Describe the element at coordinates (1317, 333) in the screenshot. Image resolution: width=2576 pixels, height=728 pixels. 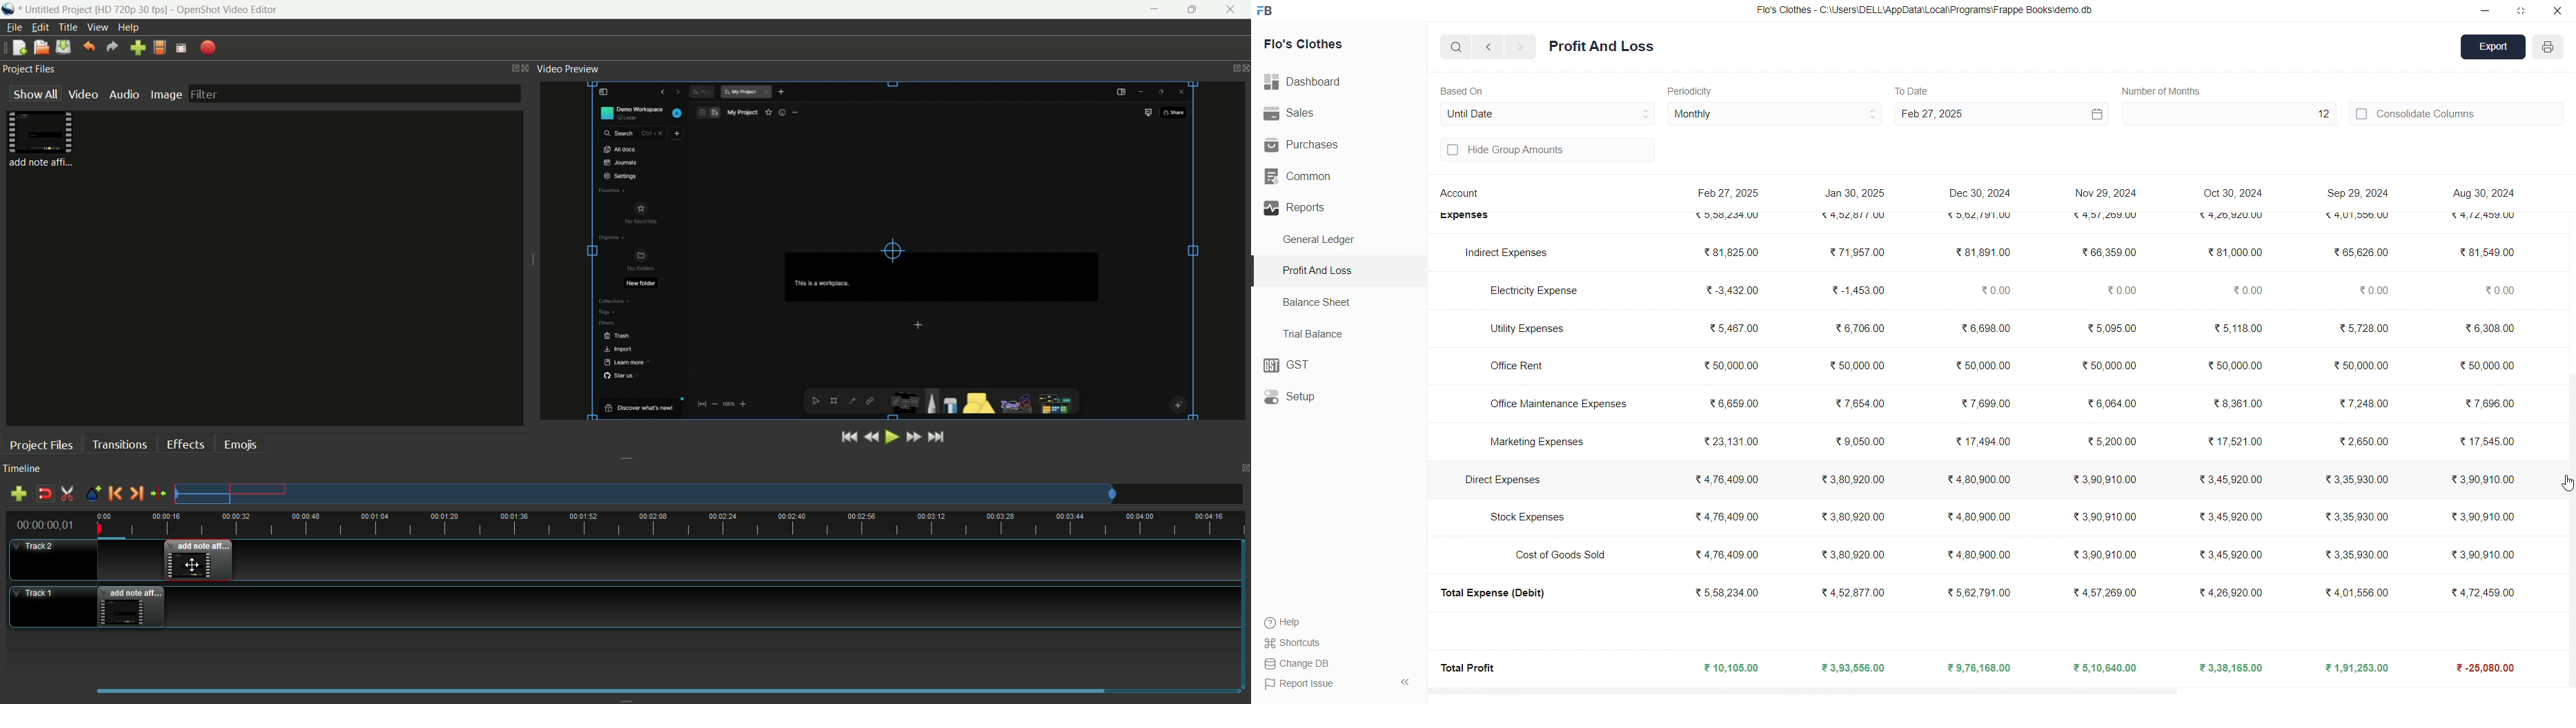
I see `Trial Balance` at that location.